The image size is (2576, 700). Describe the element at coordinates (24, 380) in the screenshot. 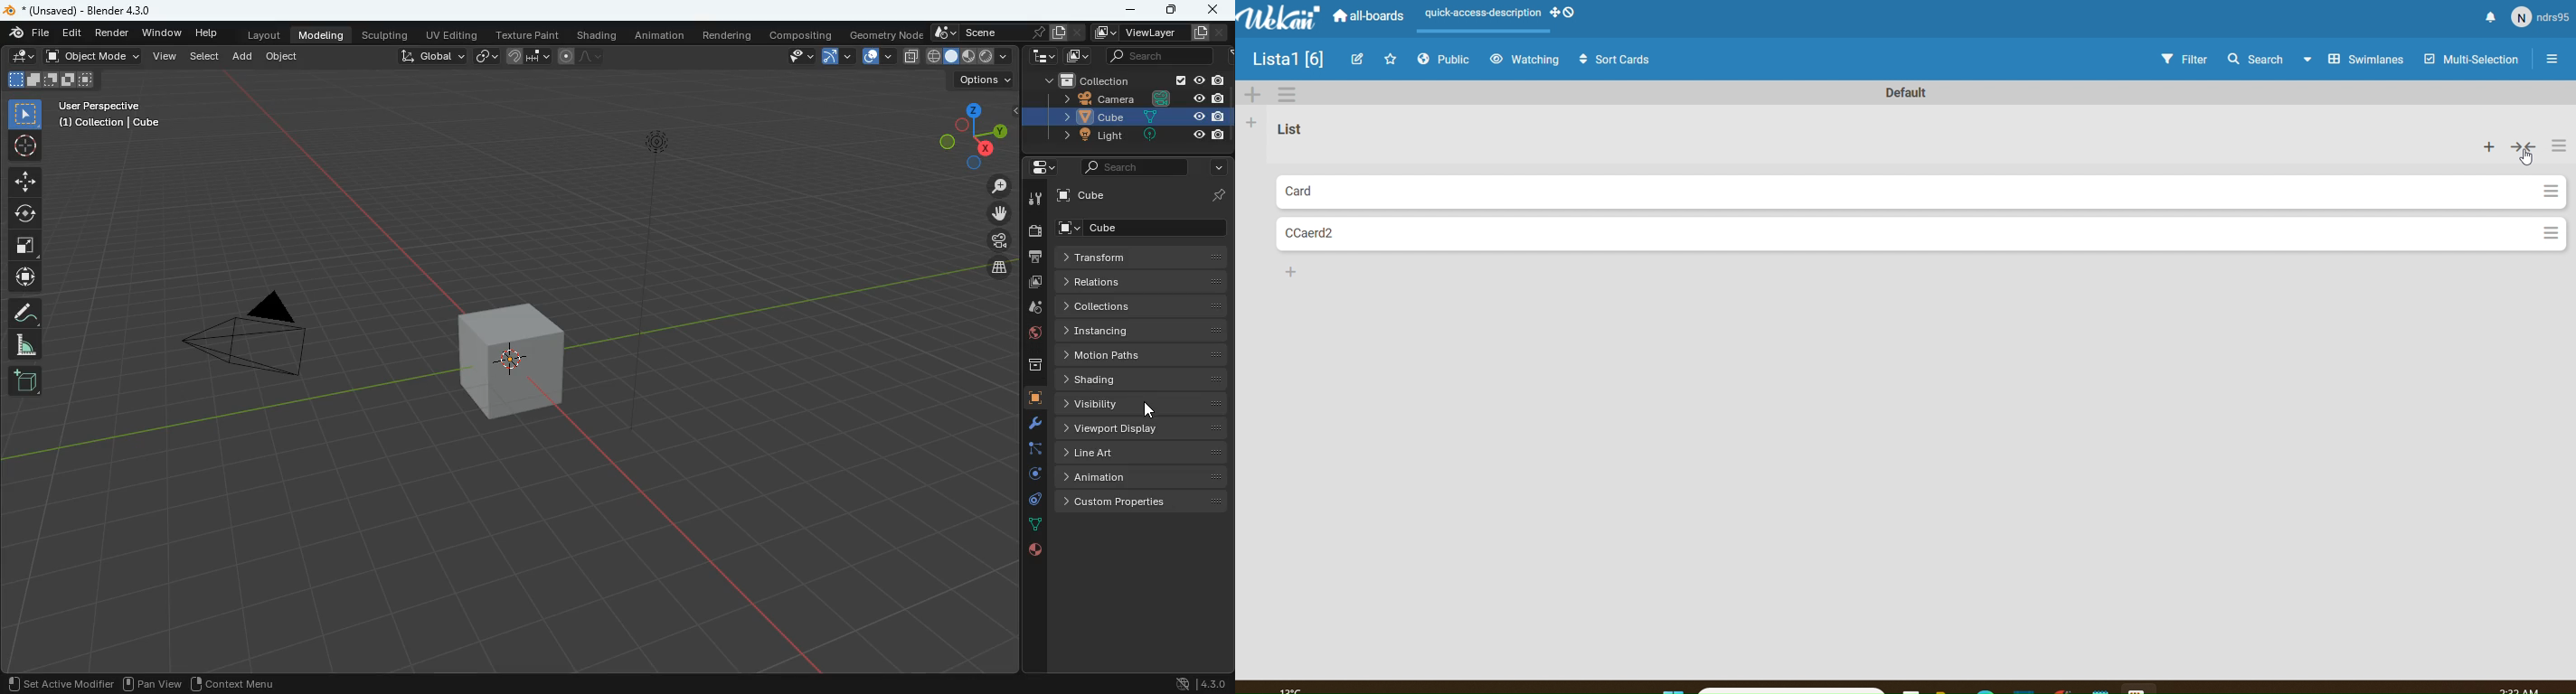

I see `add` at that location.